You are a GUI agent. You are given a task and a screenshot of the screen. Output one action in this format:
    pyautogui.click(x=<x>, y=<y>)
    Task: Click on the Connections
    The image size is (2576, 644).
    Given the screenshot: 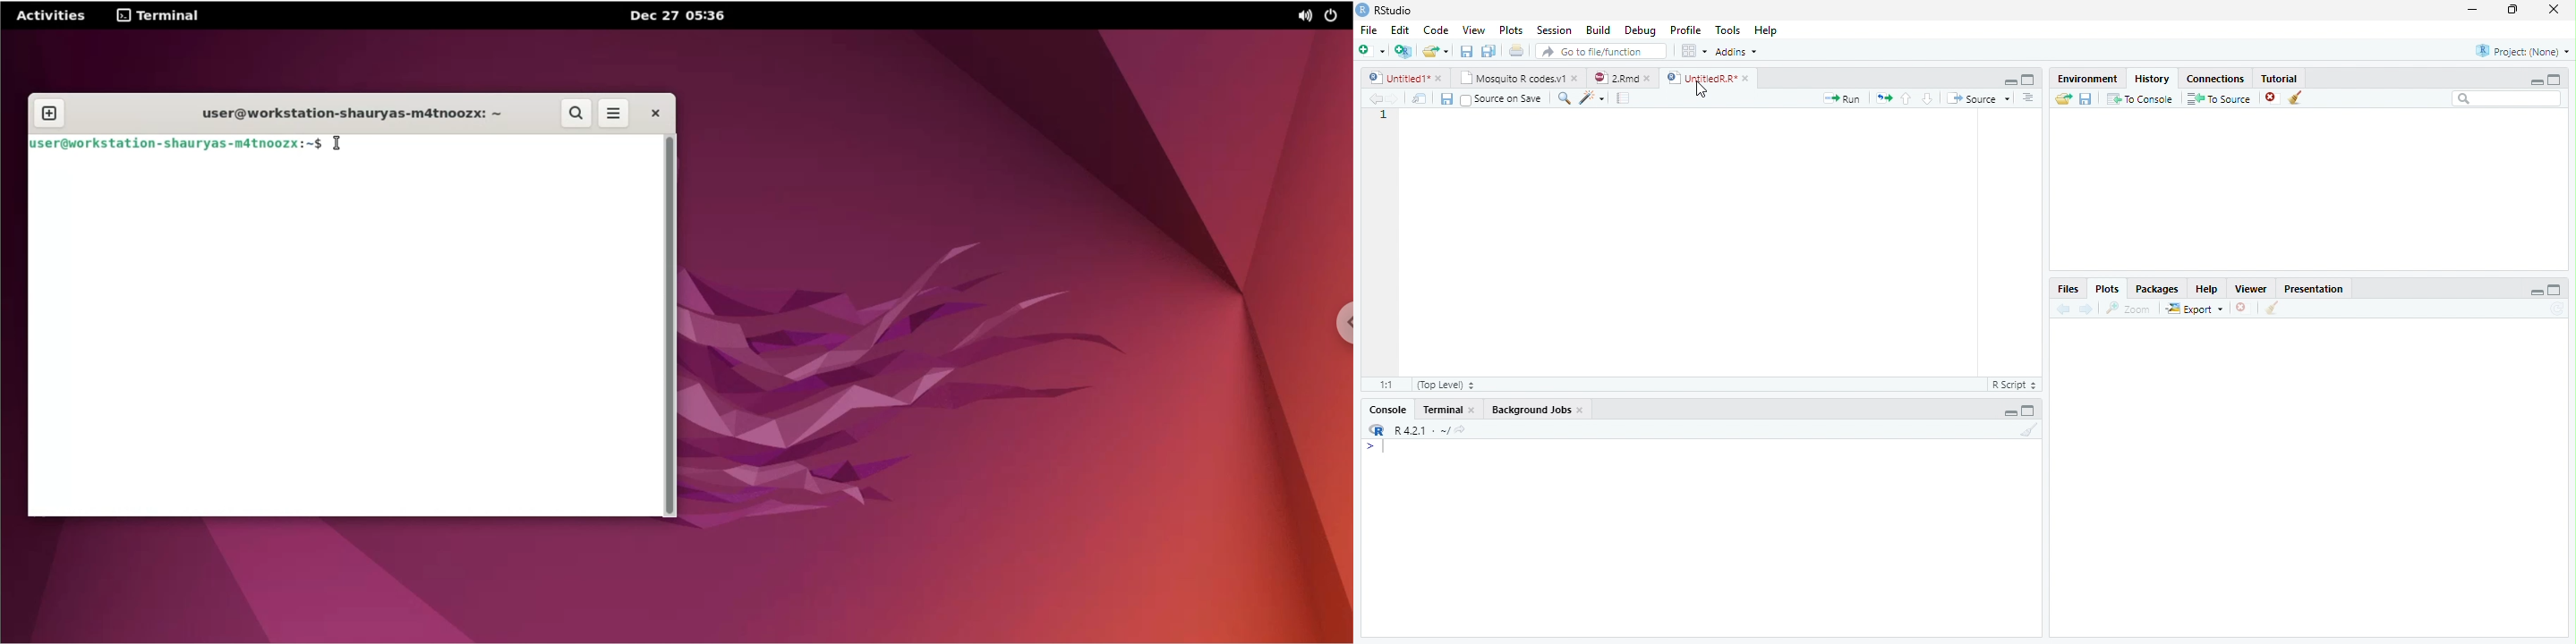 What is the action you would take?
    pyautogui.click(x=2213, y=78)
    